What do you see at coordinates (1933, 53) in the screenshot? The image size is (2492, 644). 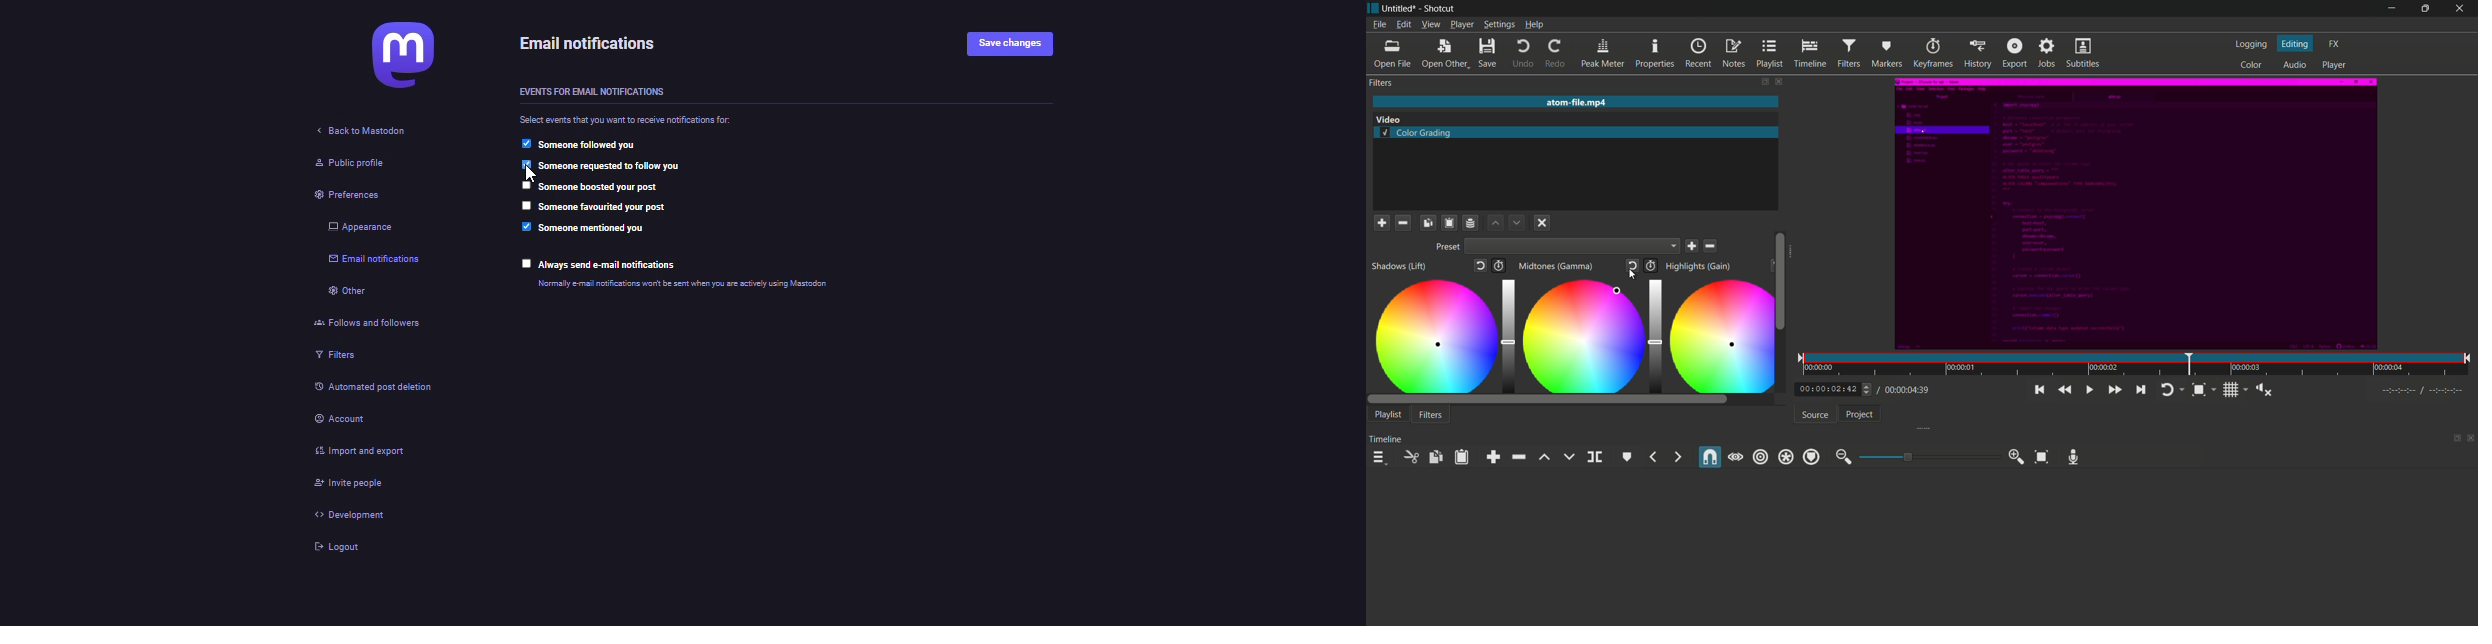 I see `keyframes` at bounding box center [1933, 53].